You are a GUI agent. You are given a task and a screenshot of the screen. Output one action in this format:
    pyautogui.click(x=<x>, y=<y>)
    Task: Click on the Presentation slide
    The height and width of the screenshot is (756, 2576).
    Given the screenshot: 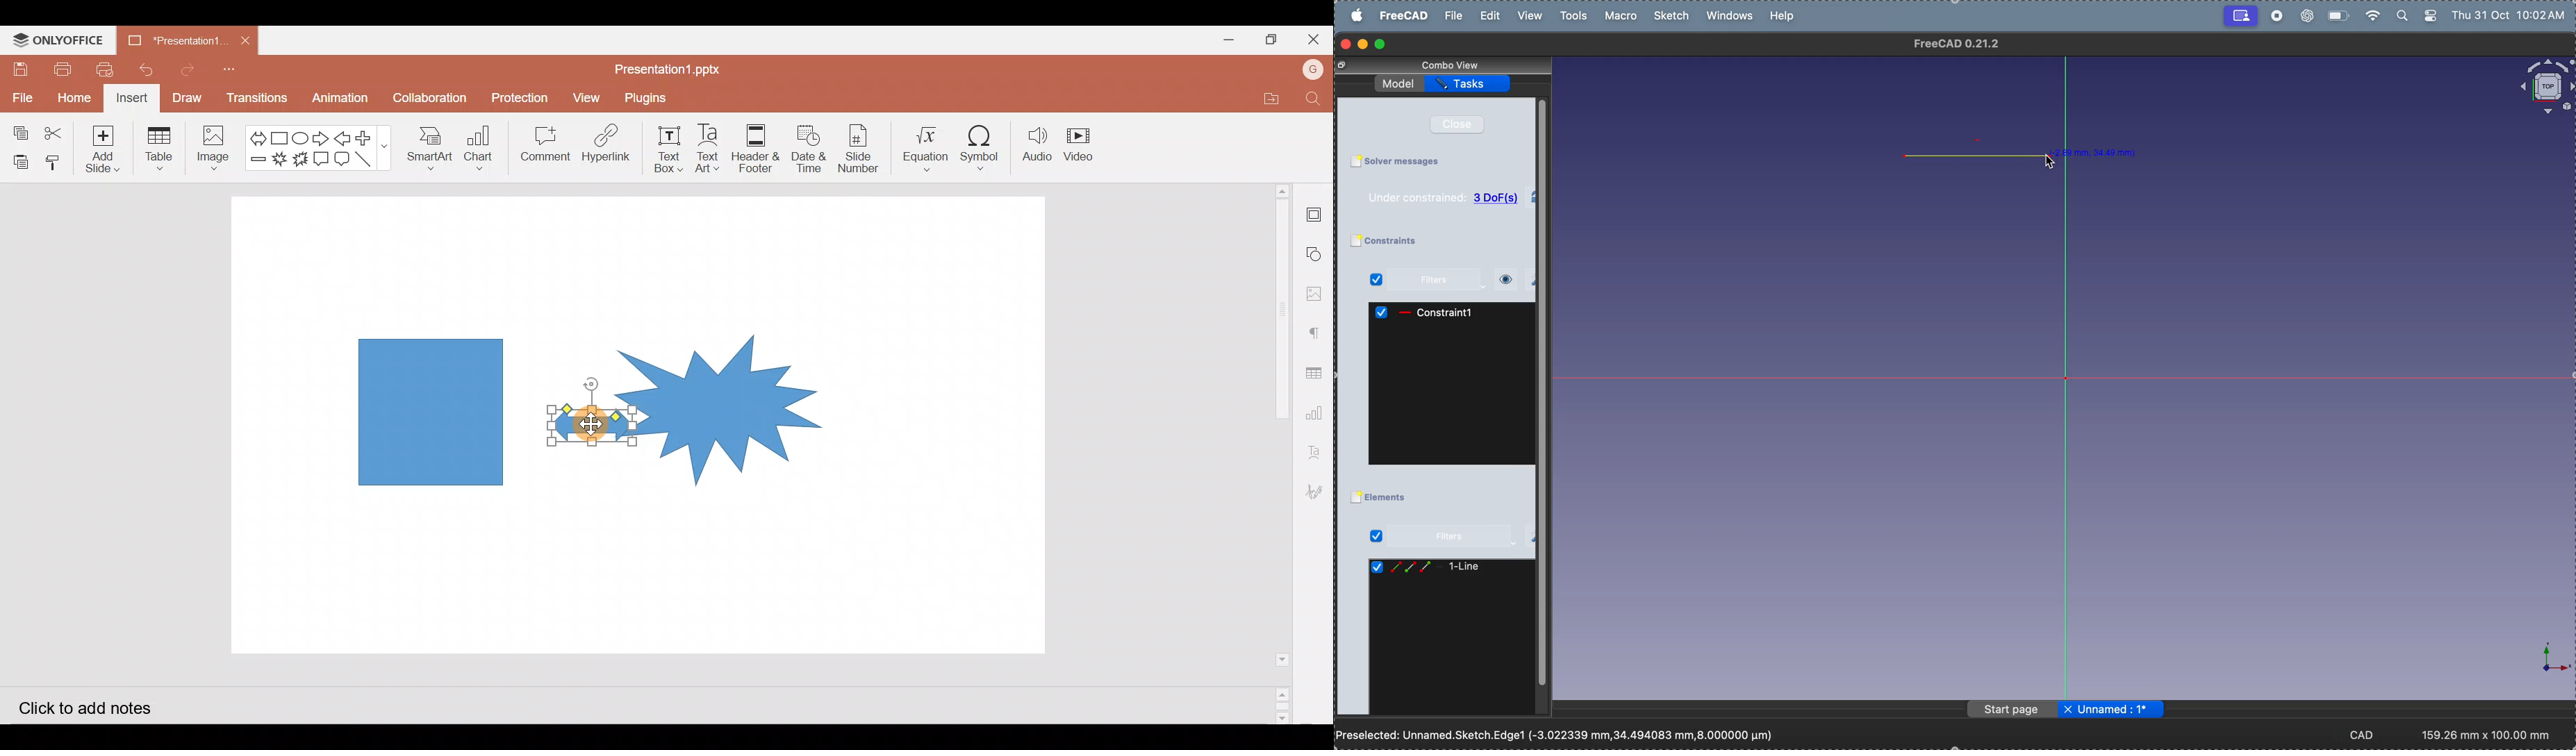 What is the action you would take?
    pyautogui.click(x=929, y=429)
    